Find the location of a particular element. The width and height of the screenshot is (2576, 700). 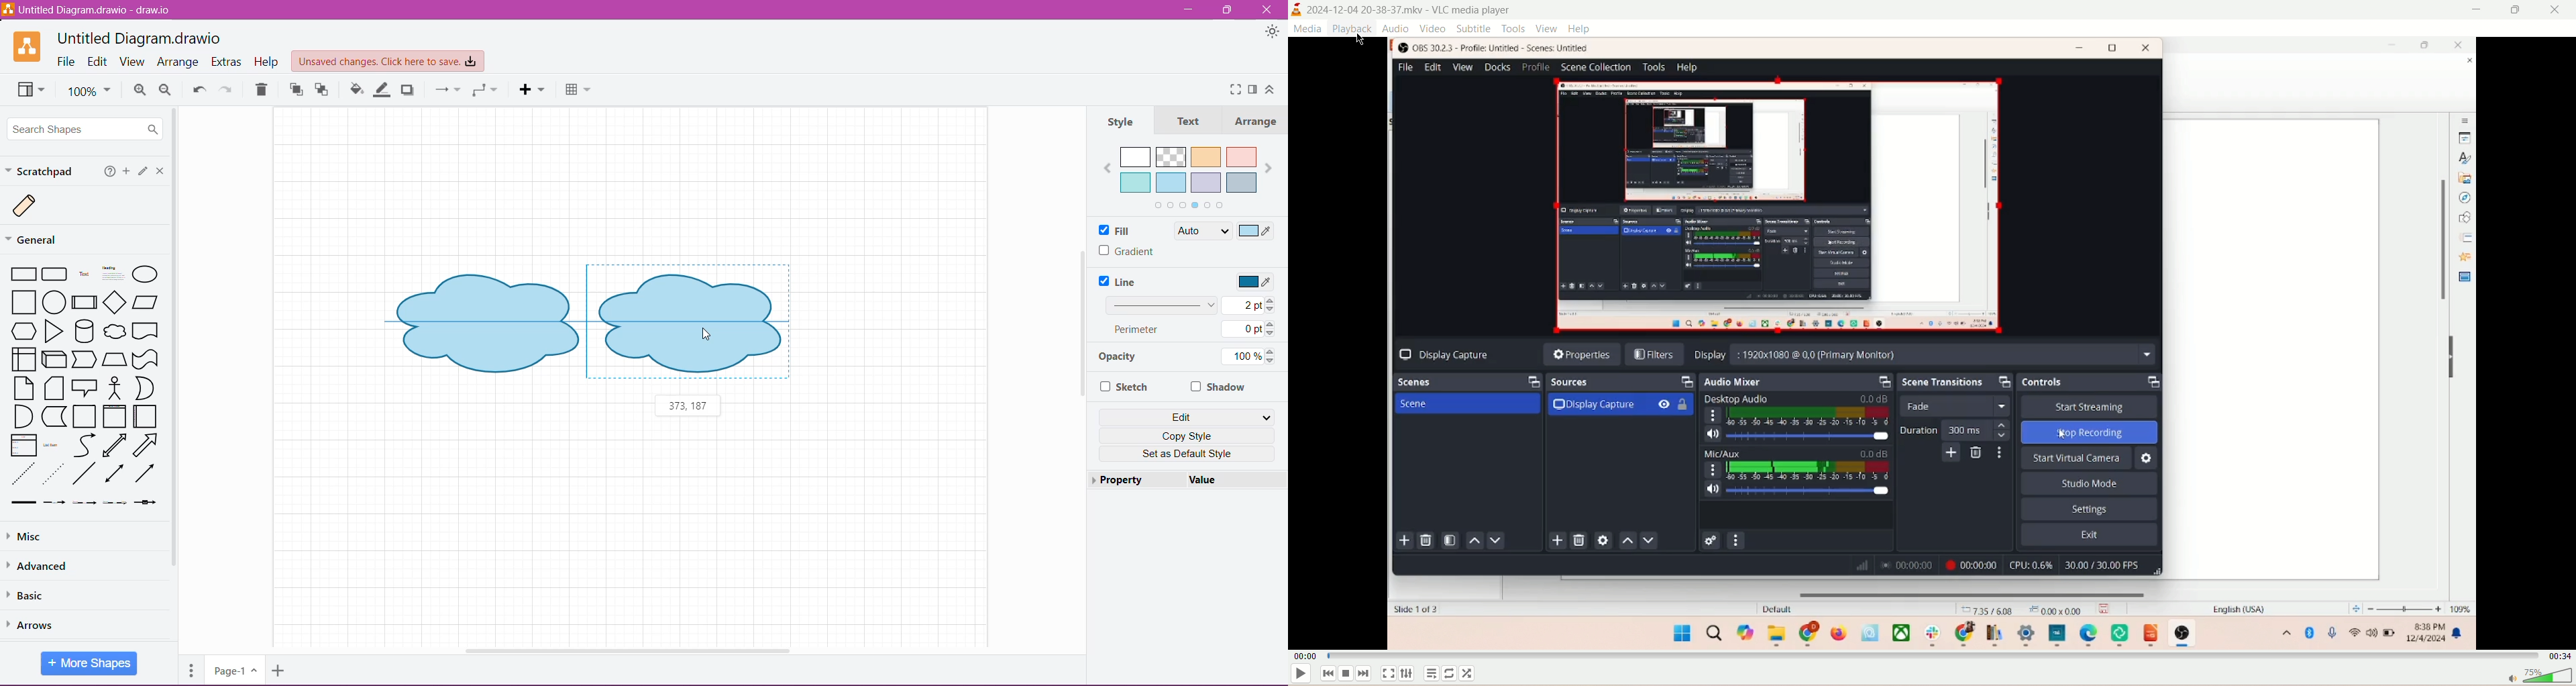

previous is located at coordinates (1326, 675).